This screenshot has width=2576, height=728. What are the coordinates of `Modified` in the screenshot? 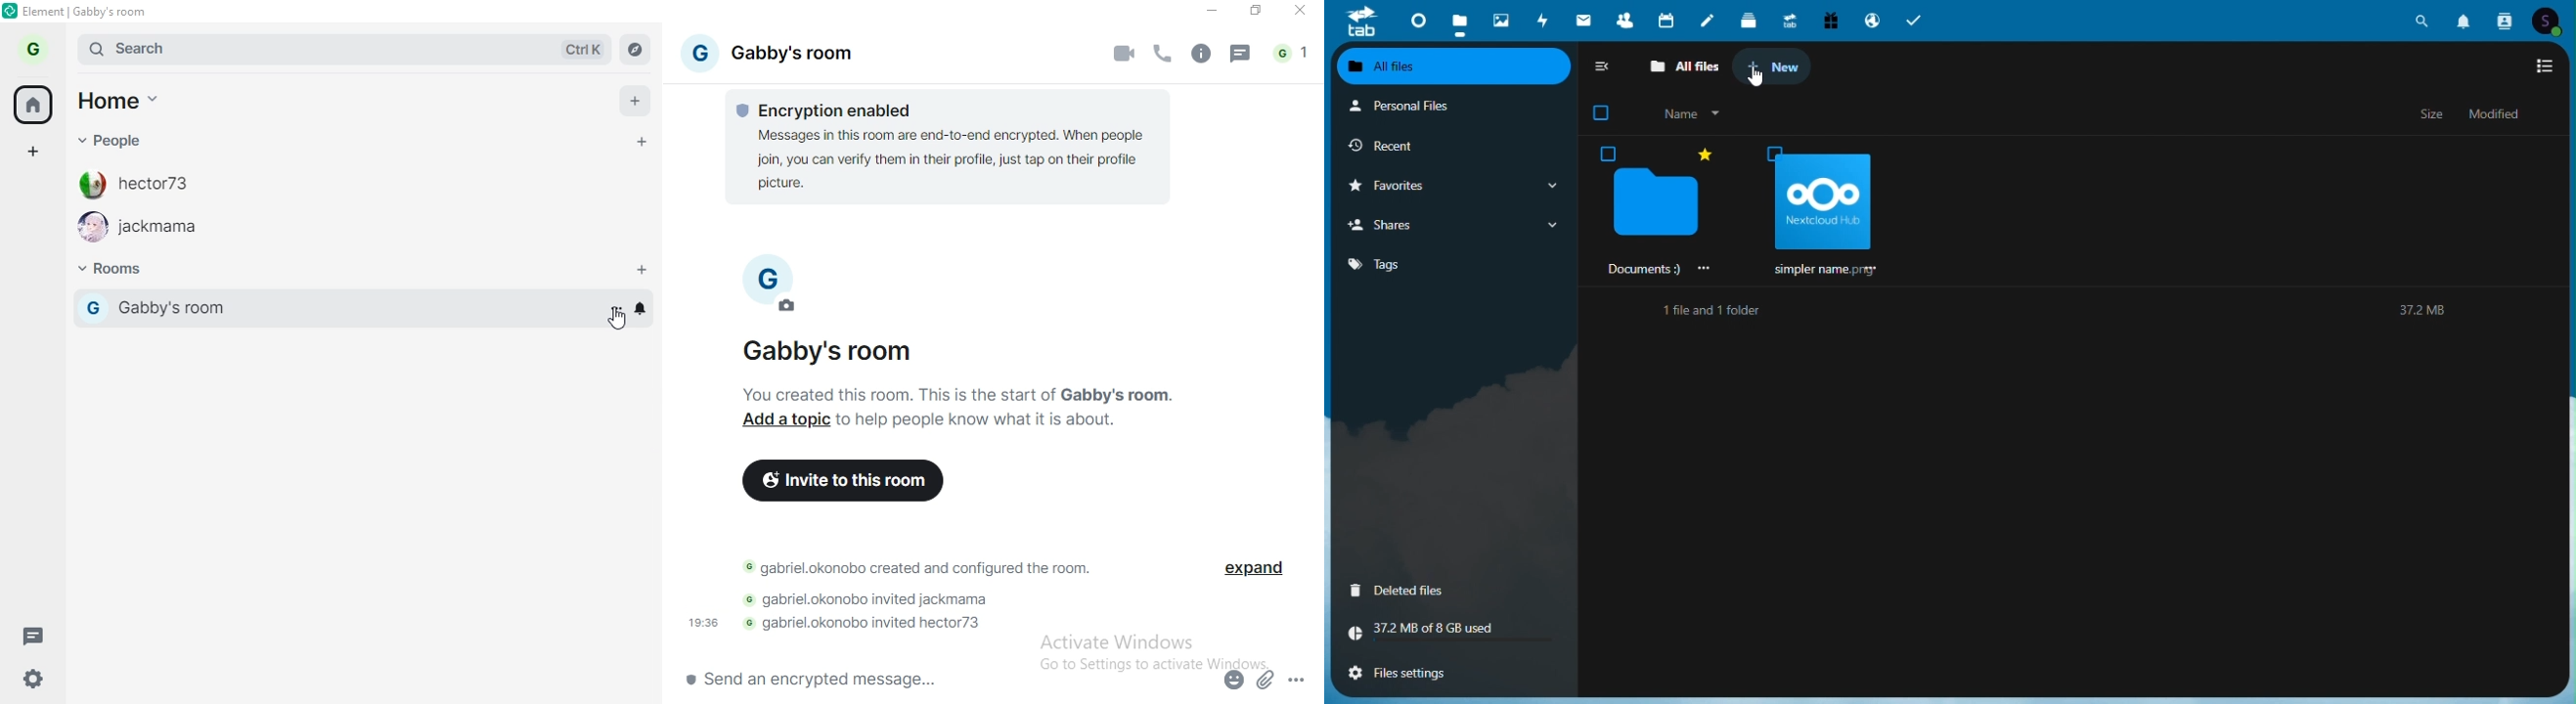 It's located at (2493, 114).